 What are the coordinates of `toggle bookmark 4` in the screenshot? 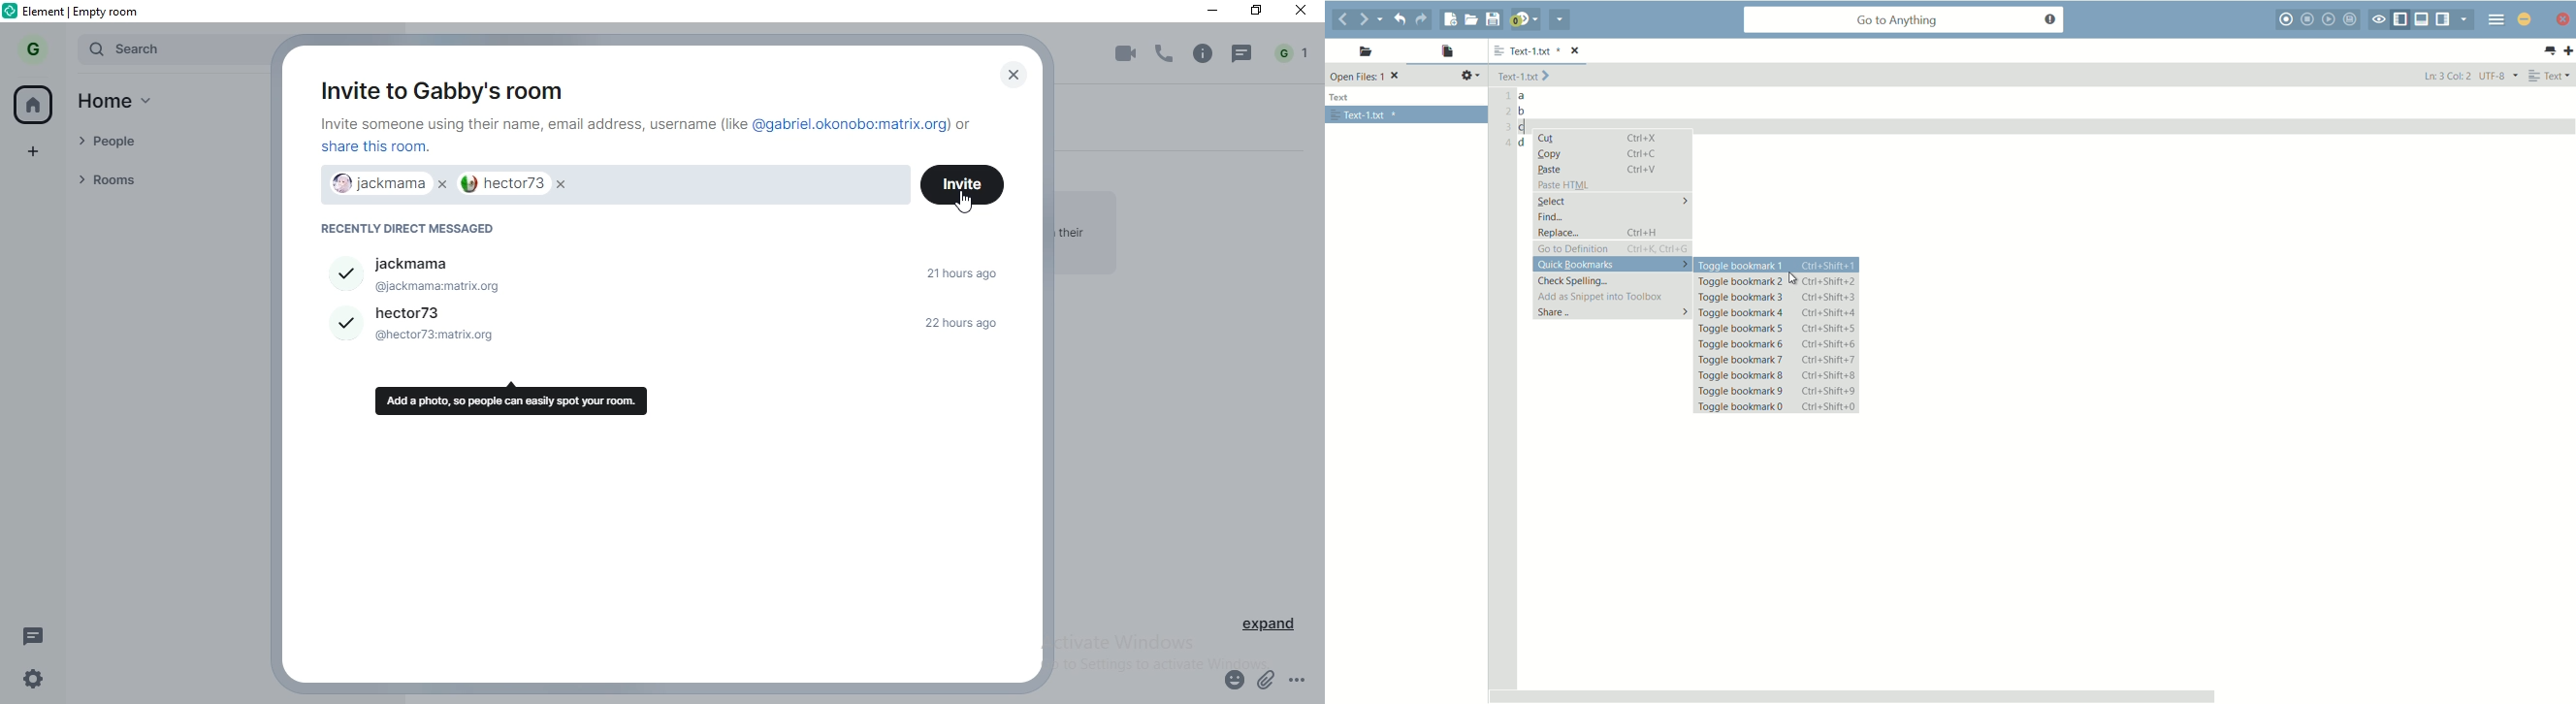 It's located at (1777, 314).